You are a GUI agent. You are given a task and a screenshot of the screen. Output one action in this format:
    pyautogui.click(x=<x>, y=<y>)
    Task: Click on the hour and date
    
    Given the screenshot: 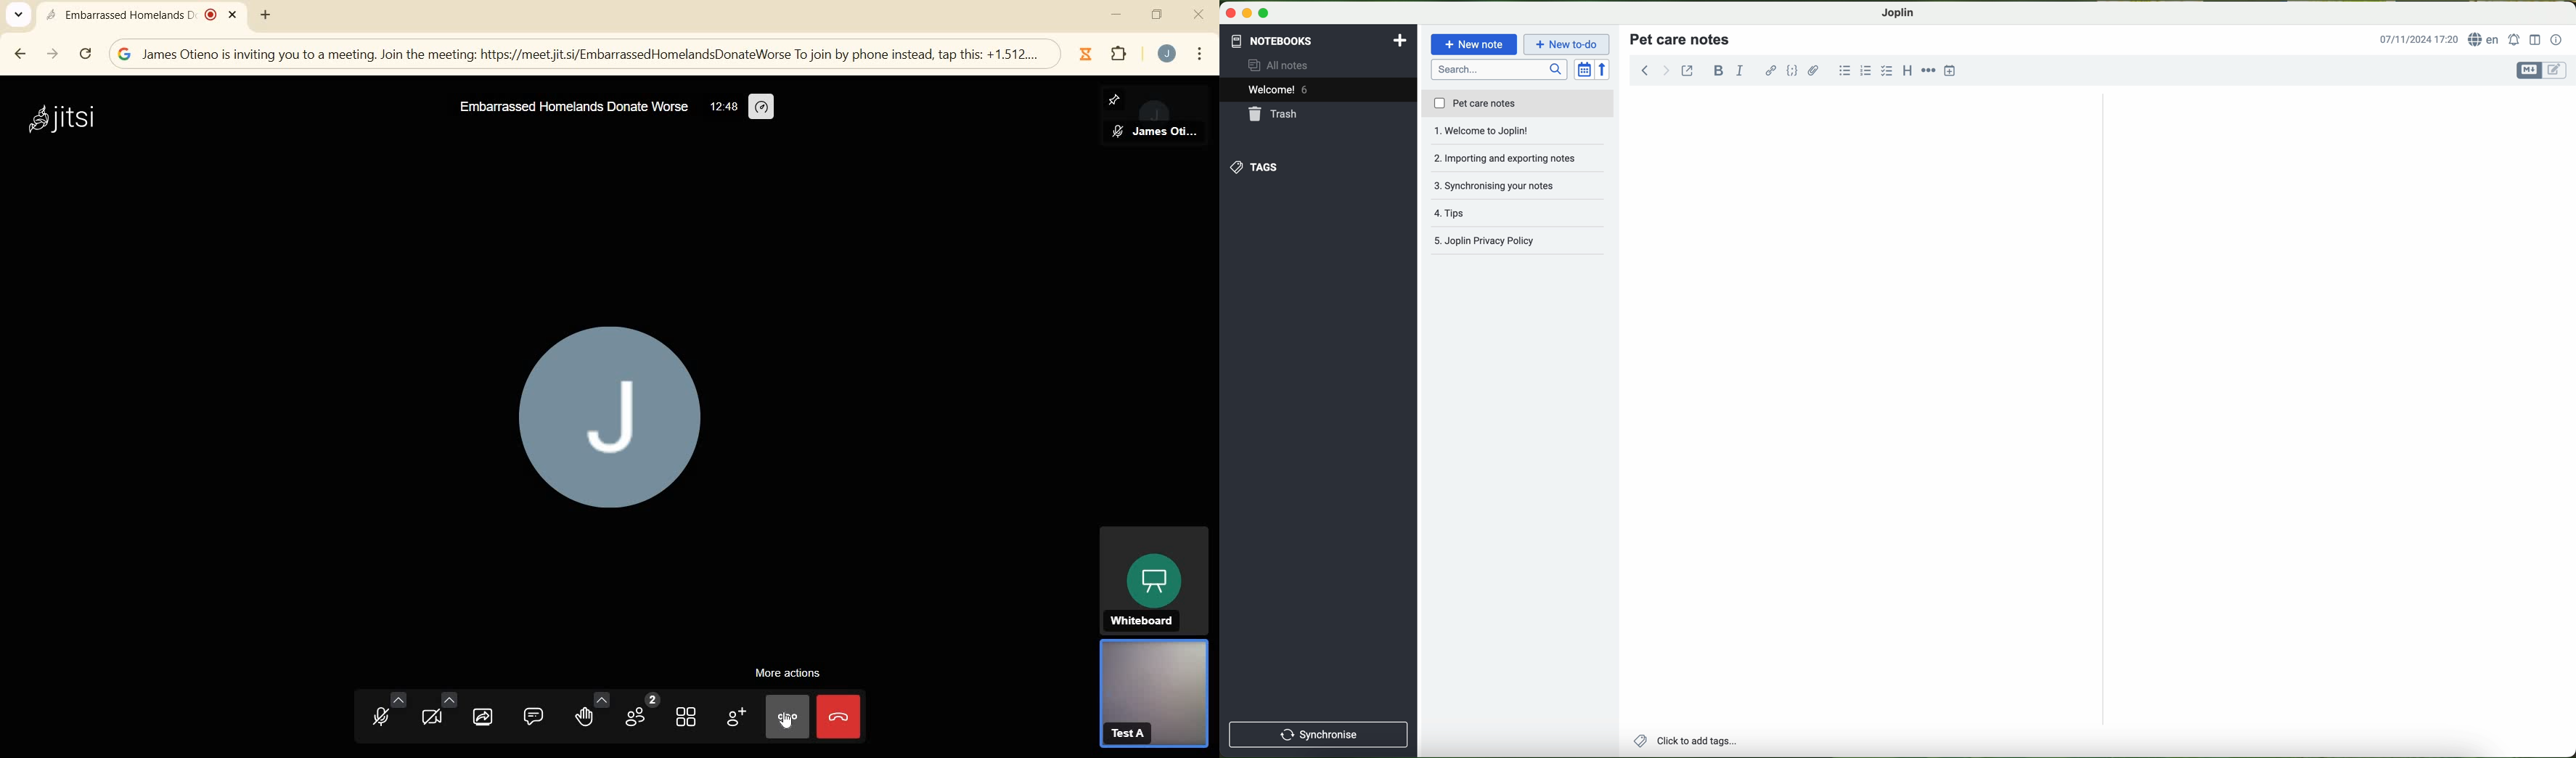 What is the action you would take?
    pyautogui.click(x=2419, y=40)
    